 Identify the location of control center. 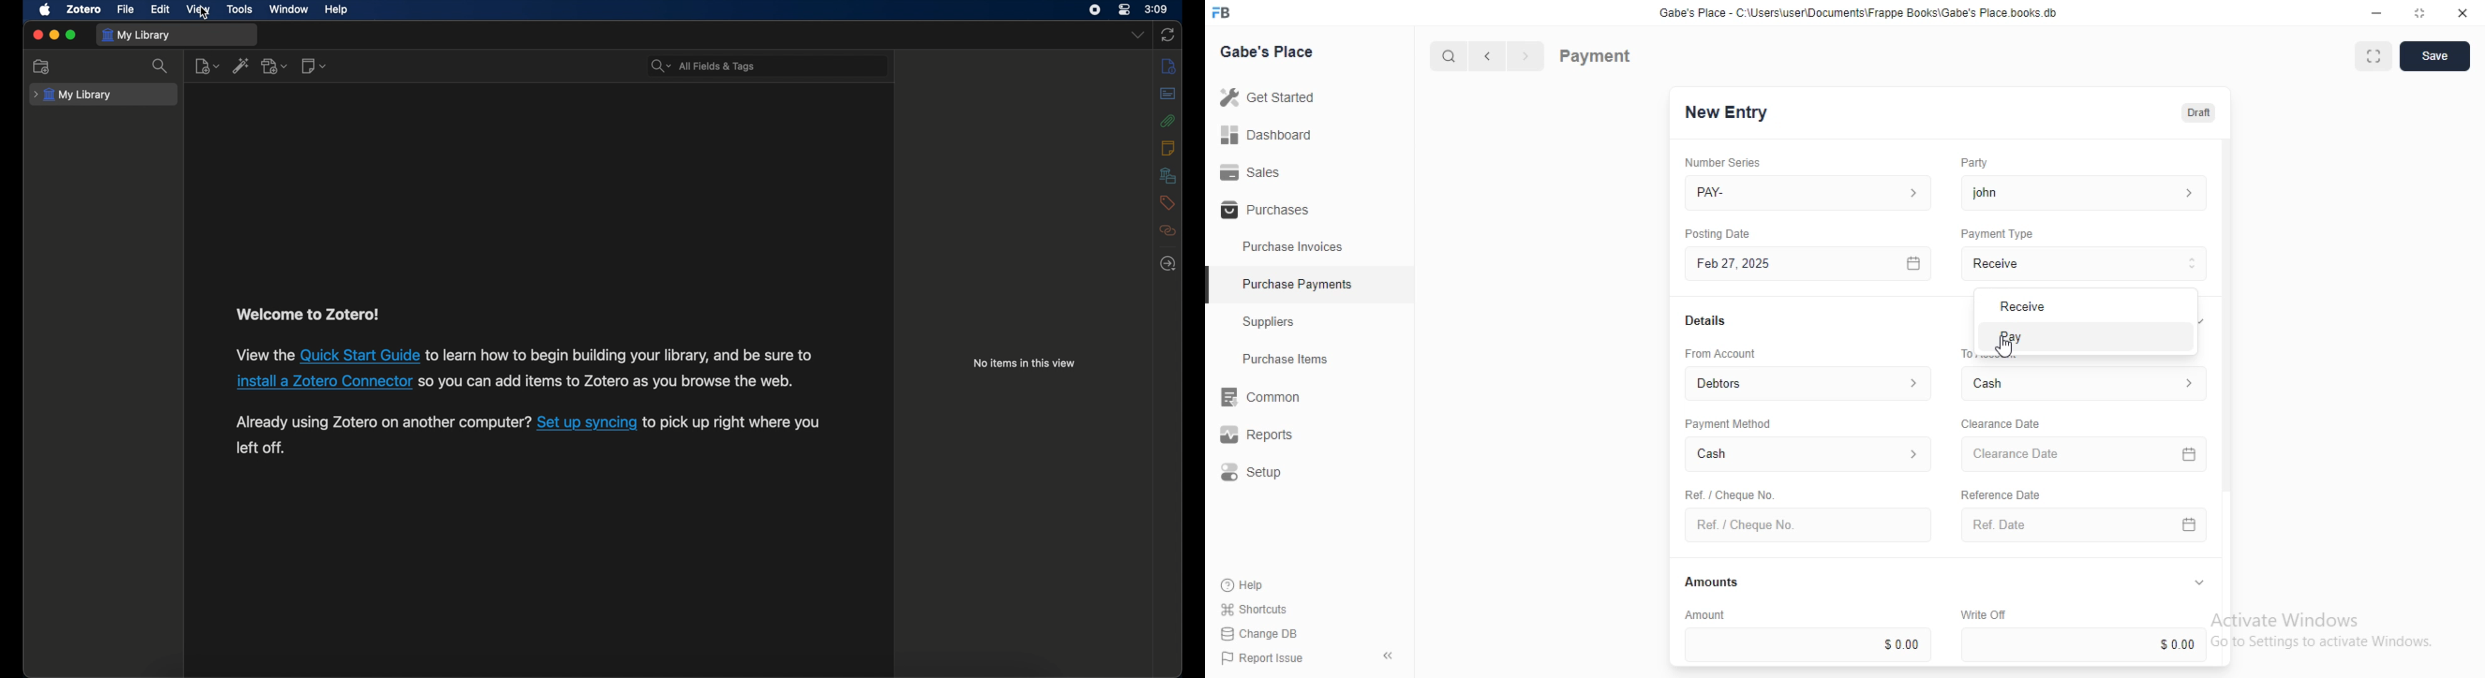
(1125, 10).